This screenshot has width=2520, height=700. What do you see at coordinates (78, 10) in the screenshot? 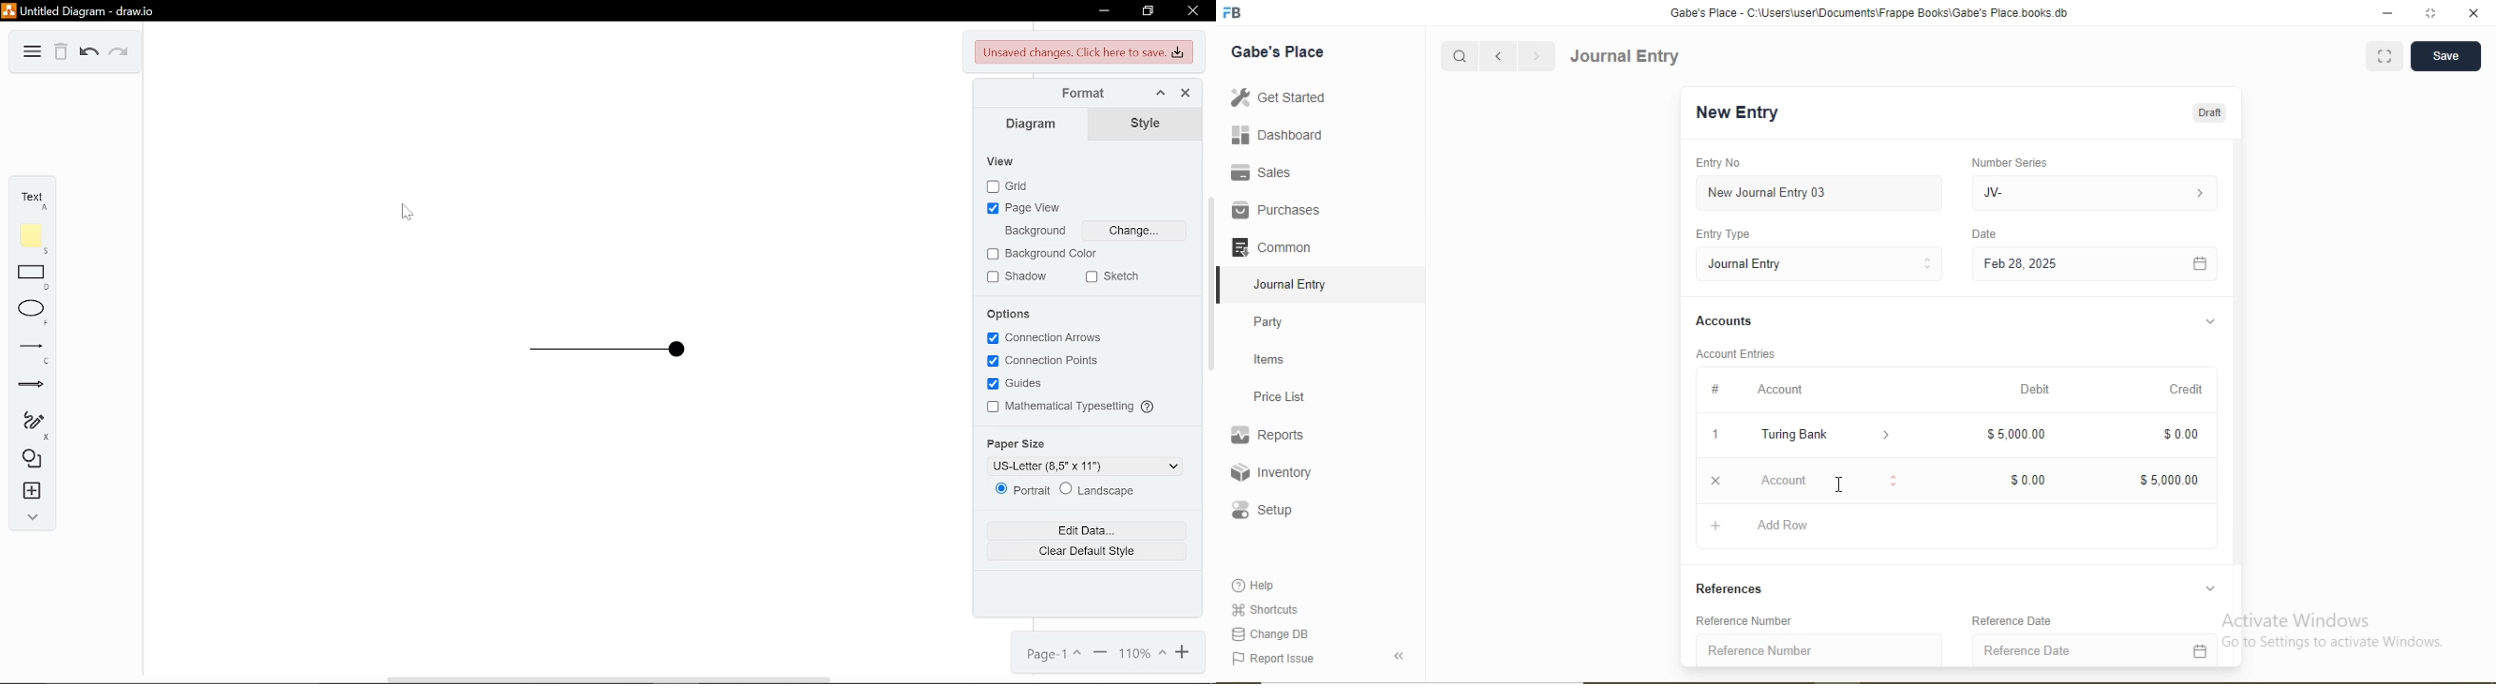
I see `Untitled Diagram - draw.io` at bounding box center [78, 10].